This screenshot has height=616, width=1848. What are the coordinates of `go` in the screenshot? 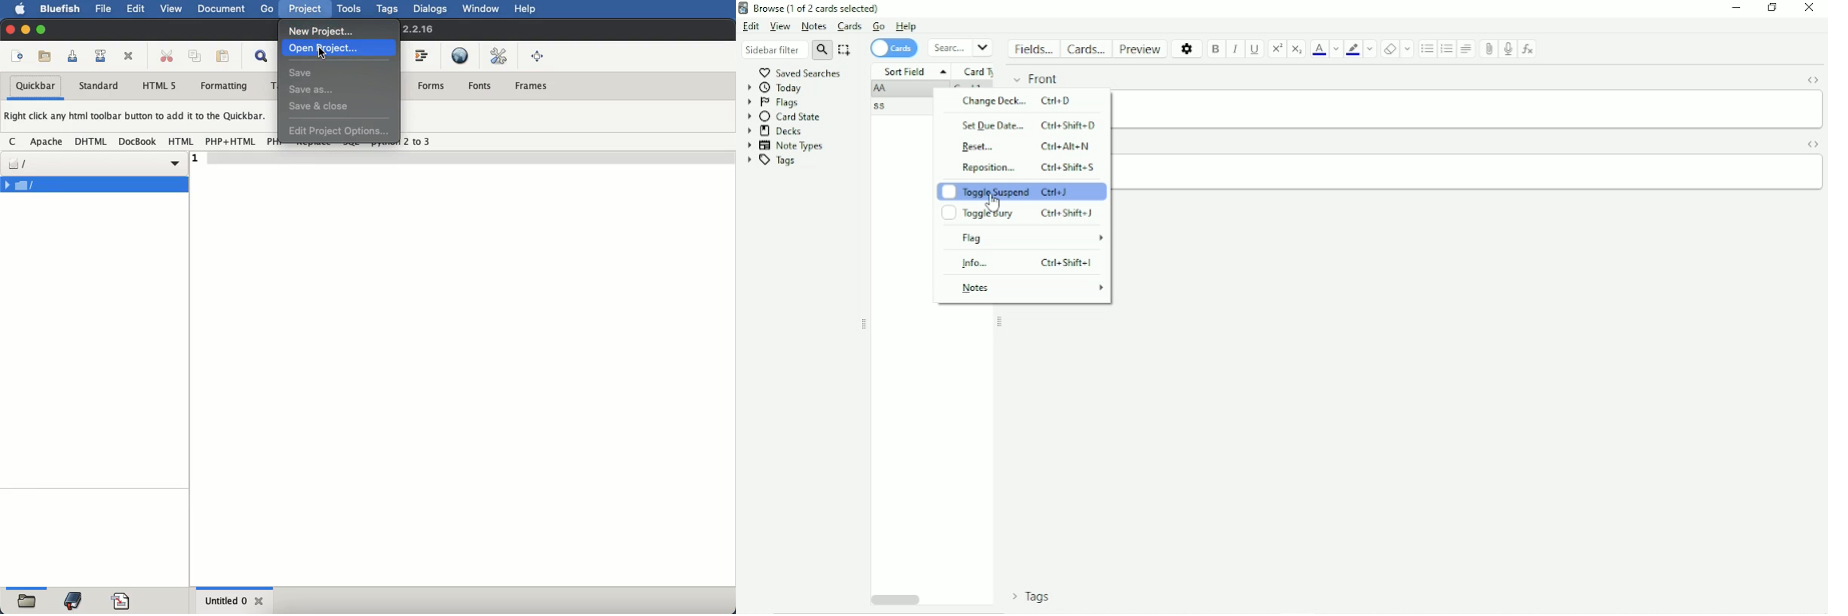 It's located at (268, 9).